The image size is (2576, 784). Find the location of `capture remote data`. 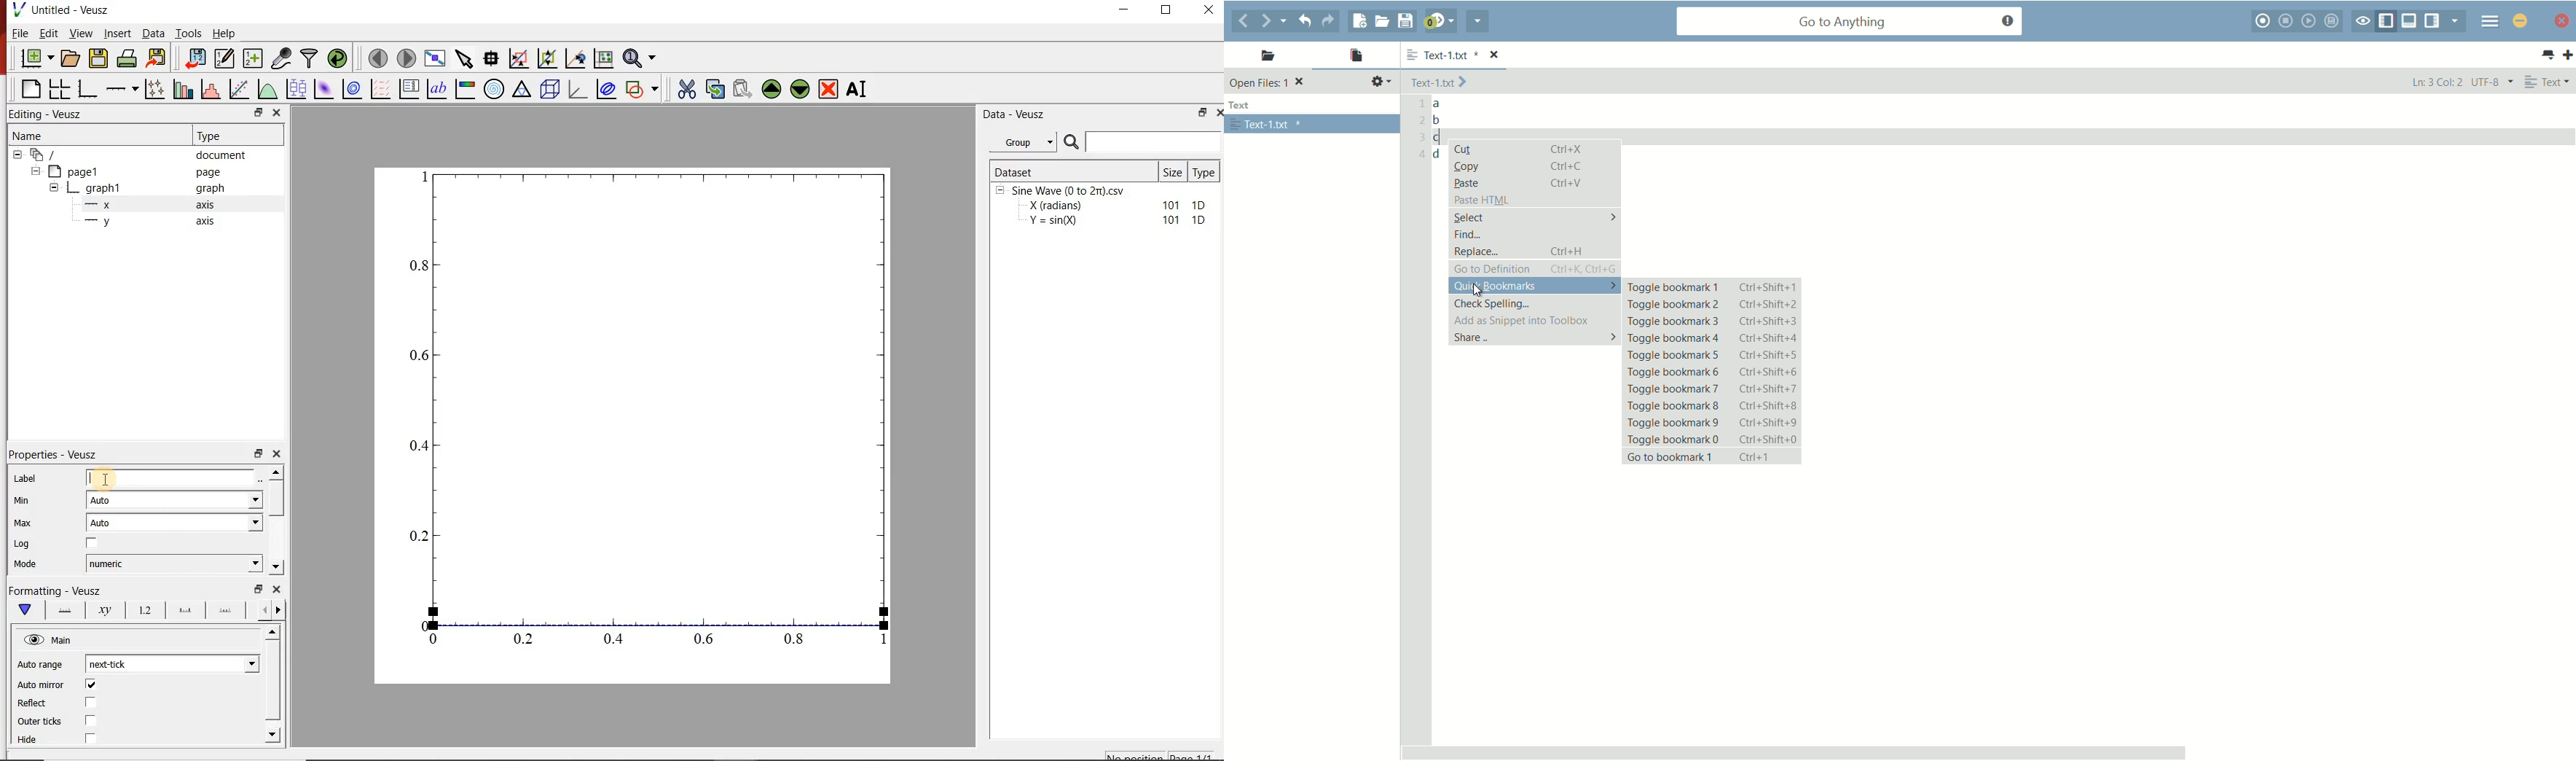

capture remote data is located at coordinates (283, 58).